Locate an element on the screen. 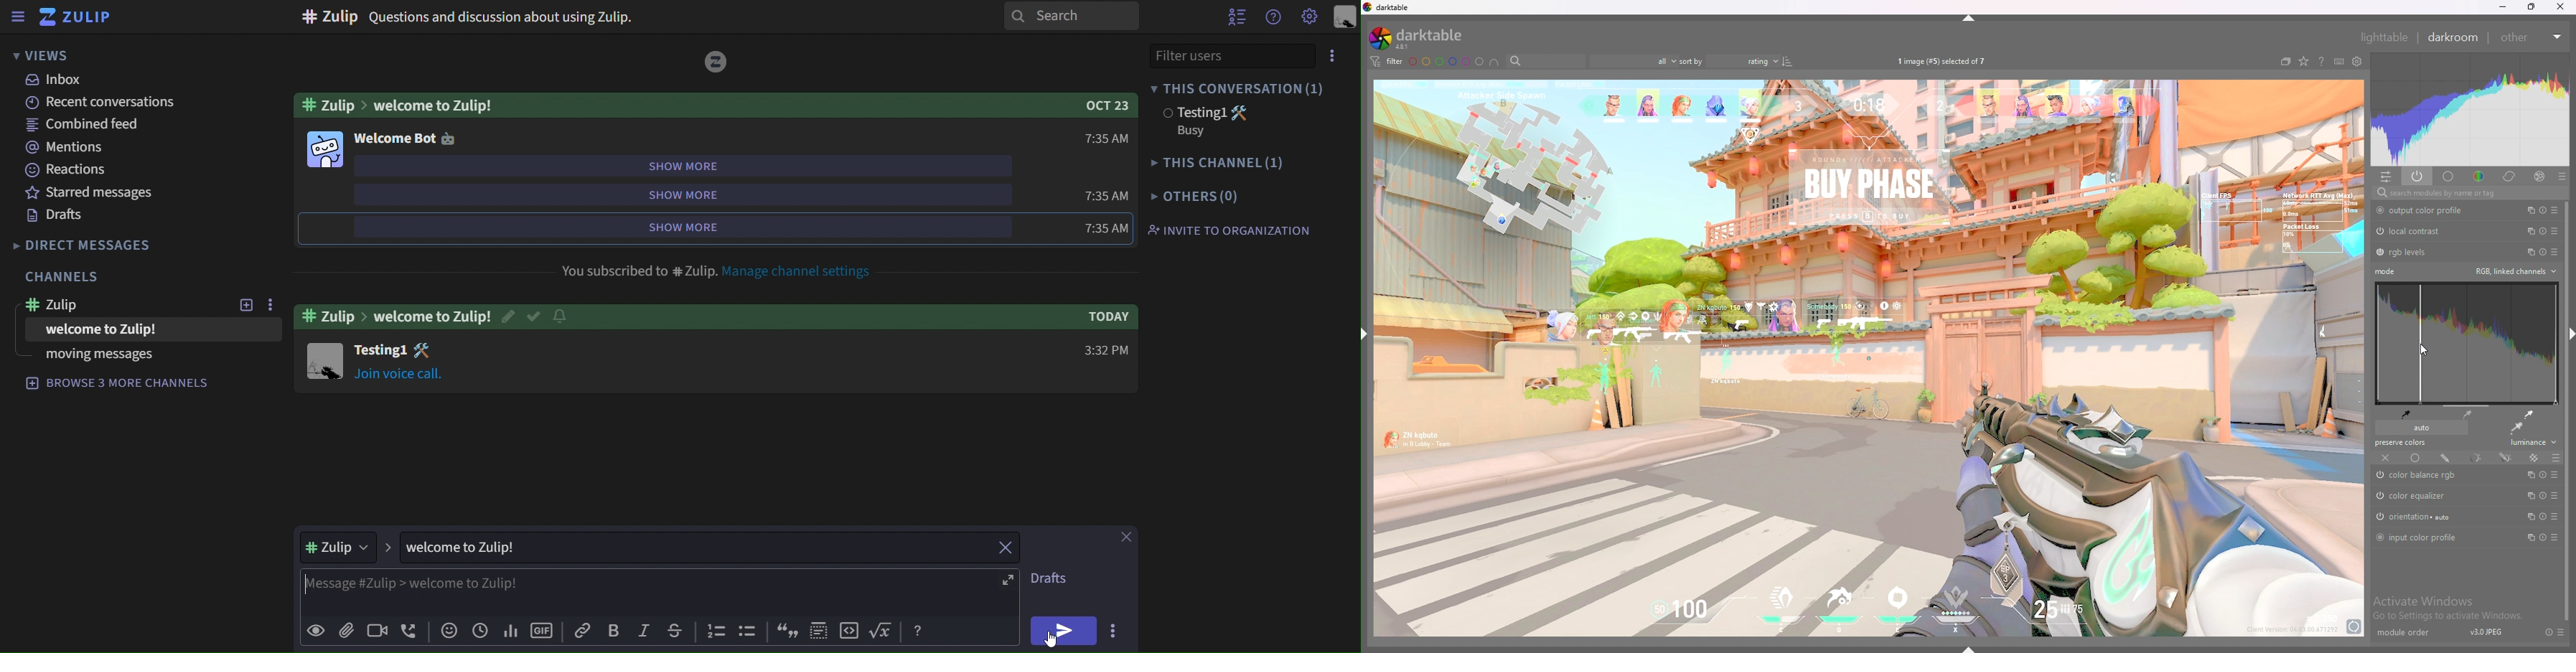  fullscreen is located at coordinates (1006, 581).